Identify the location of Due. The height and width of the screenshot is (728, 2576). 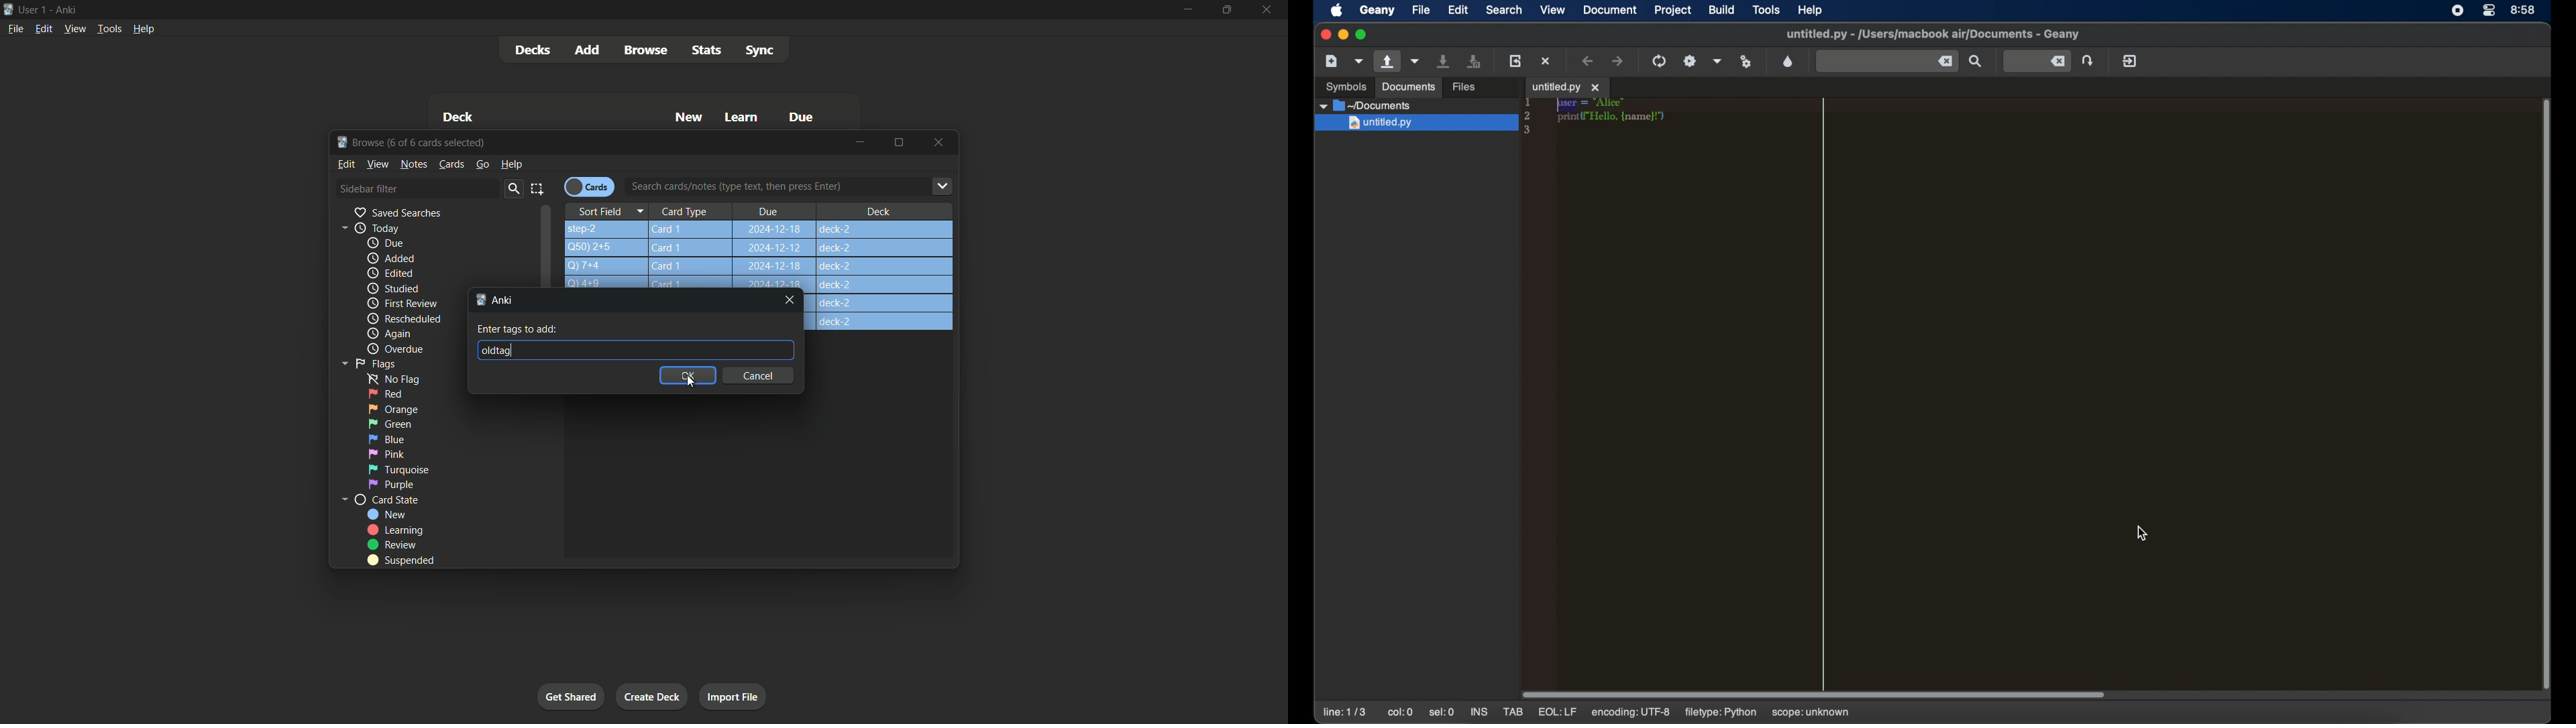
(799, 117).